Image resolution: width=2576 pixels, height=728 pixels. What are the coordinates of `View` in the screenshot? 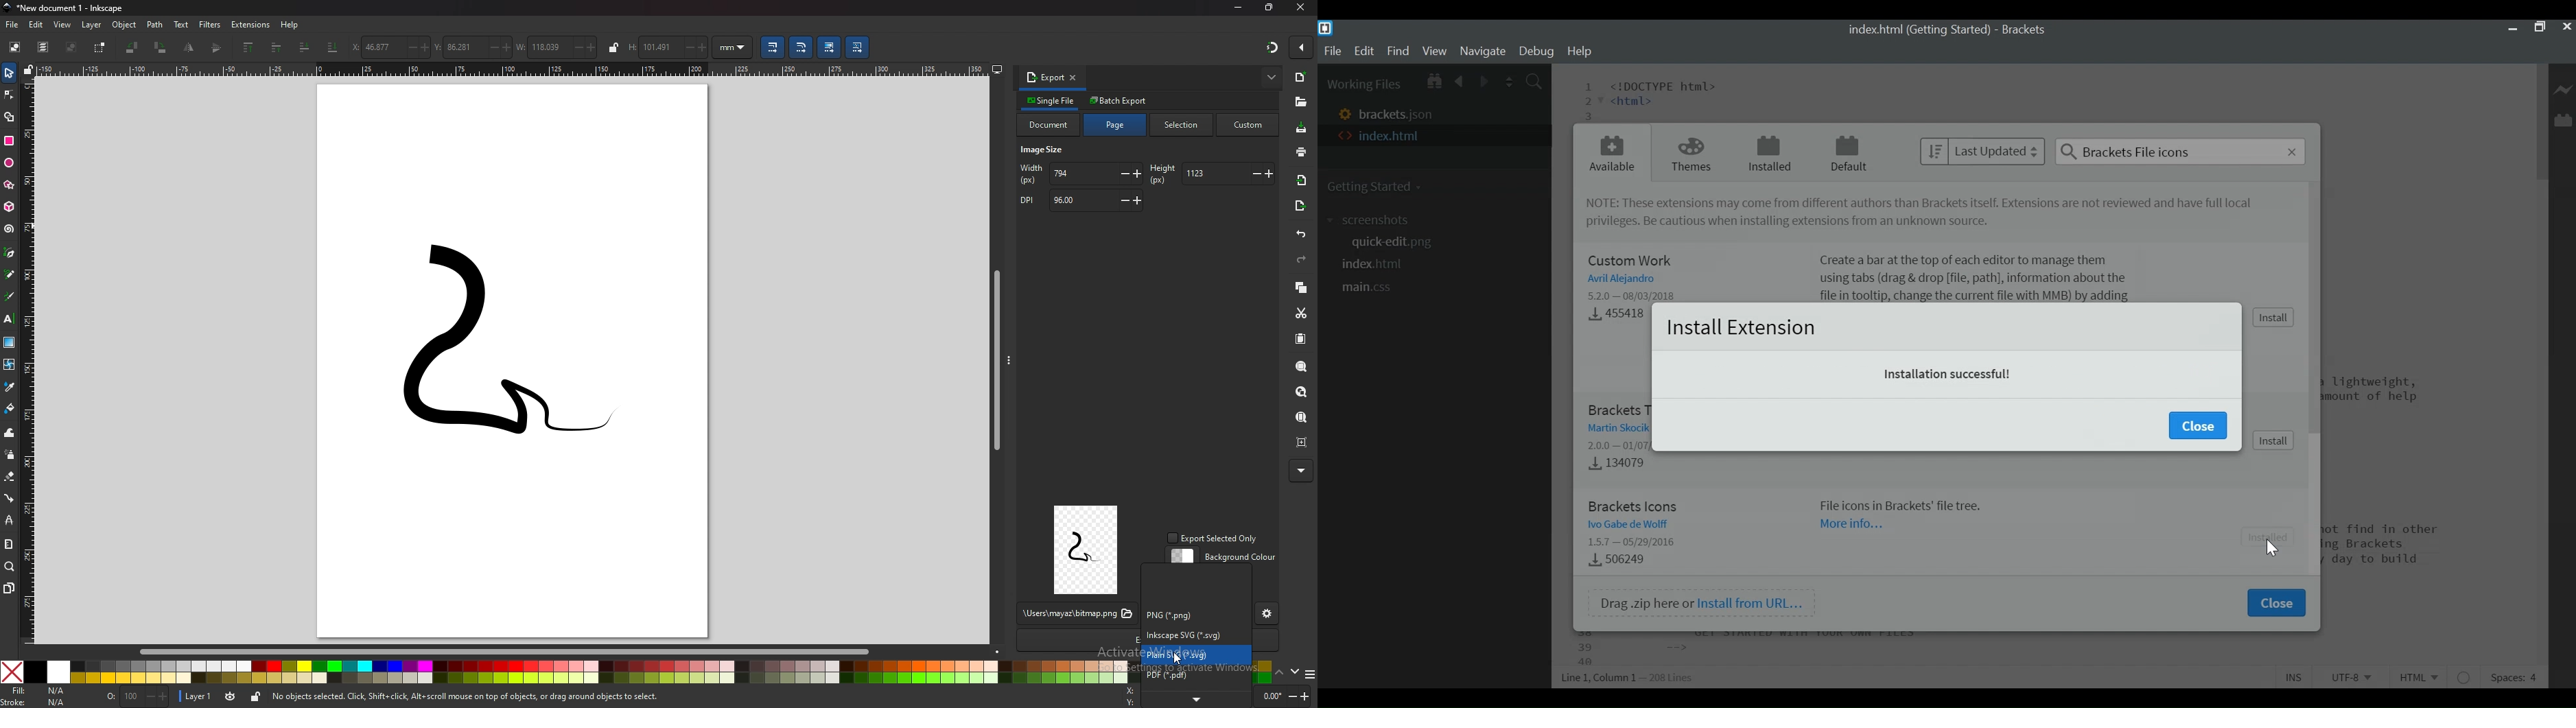 It's located at (1434, 52).